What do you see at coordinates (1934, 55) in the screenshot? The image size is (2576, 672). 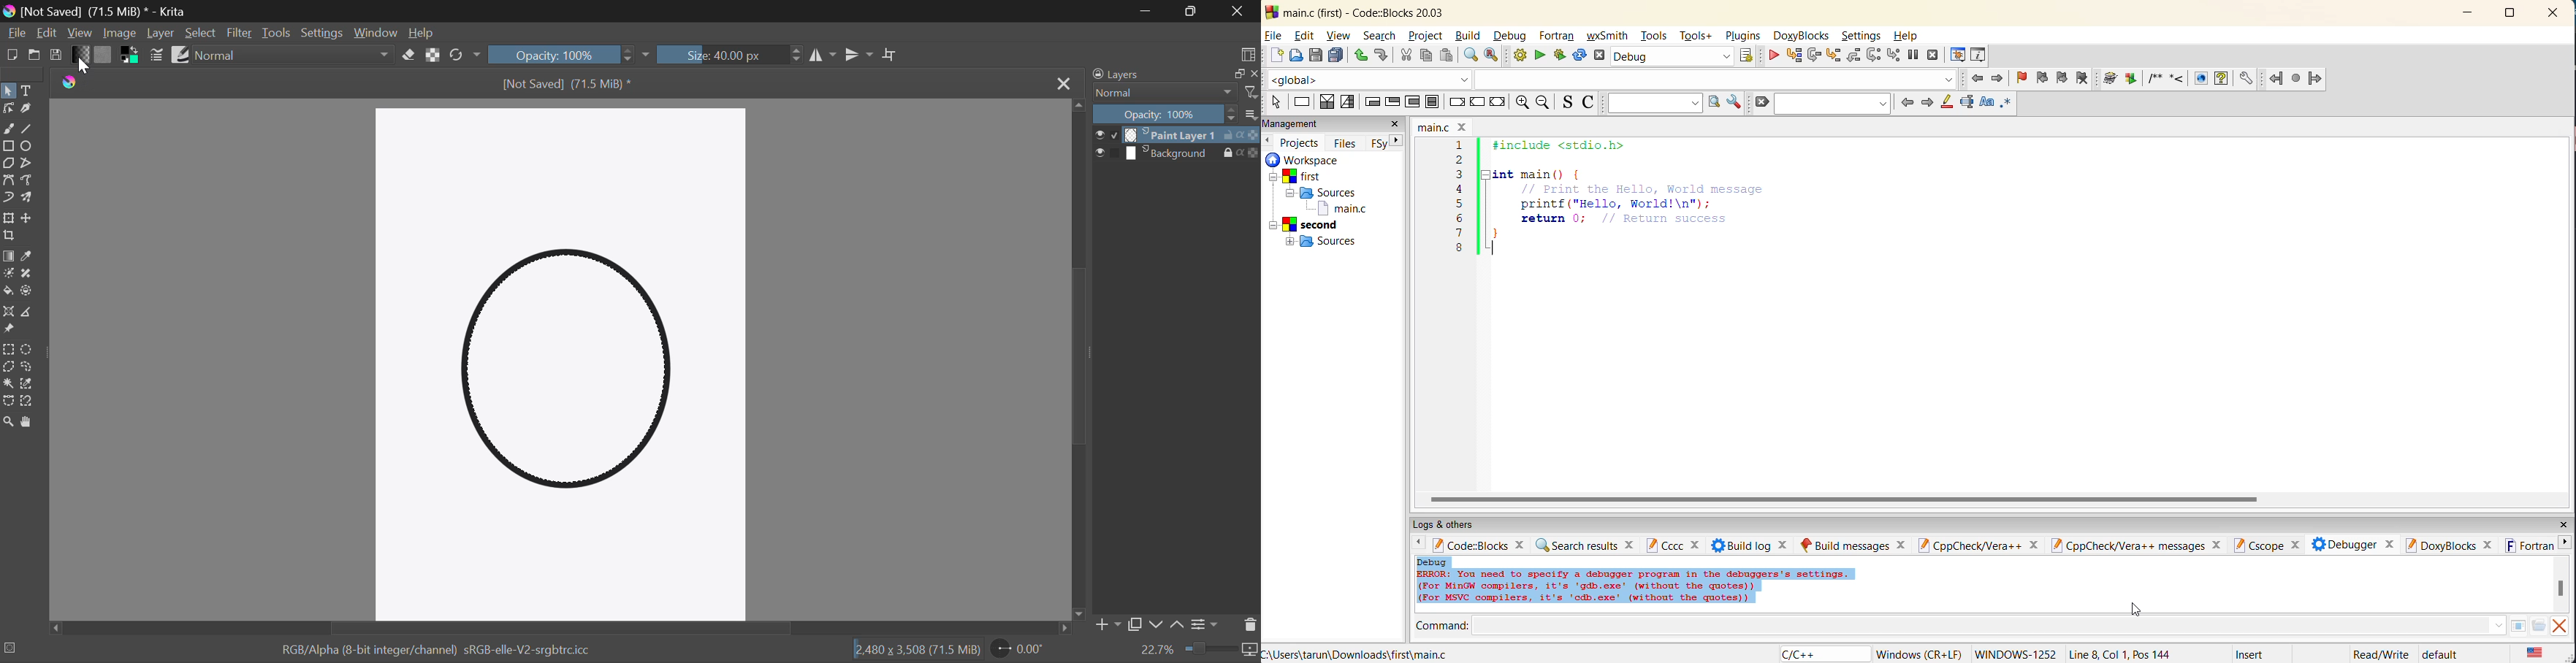 I see `stop debugger` at bounding box center [1934, 55].